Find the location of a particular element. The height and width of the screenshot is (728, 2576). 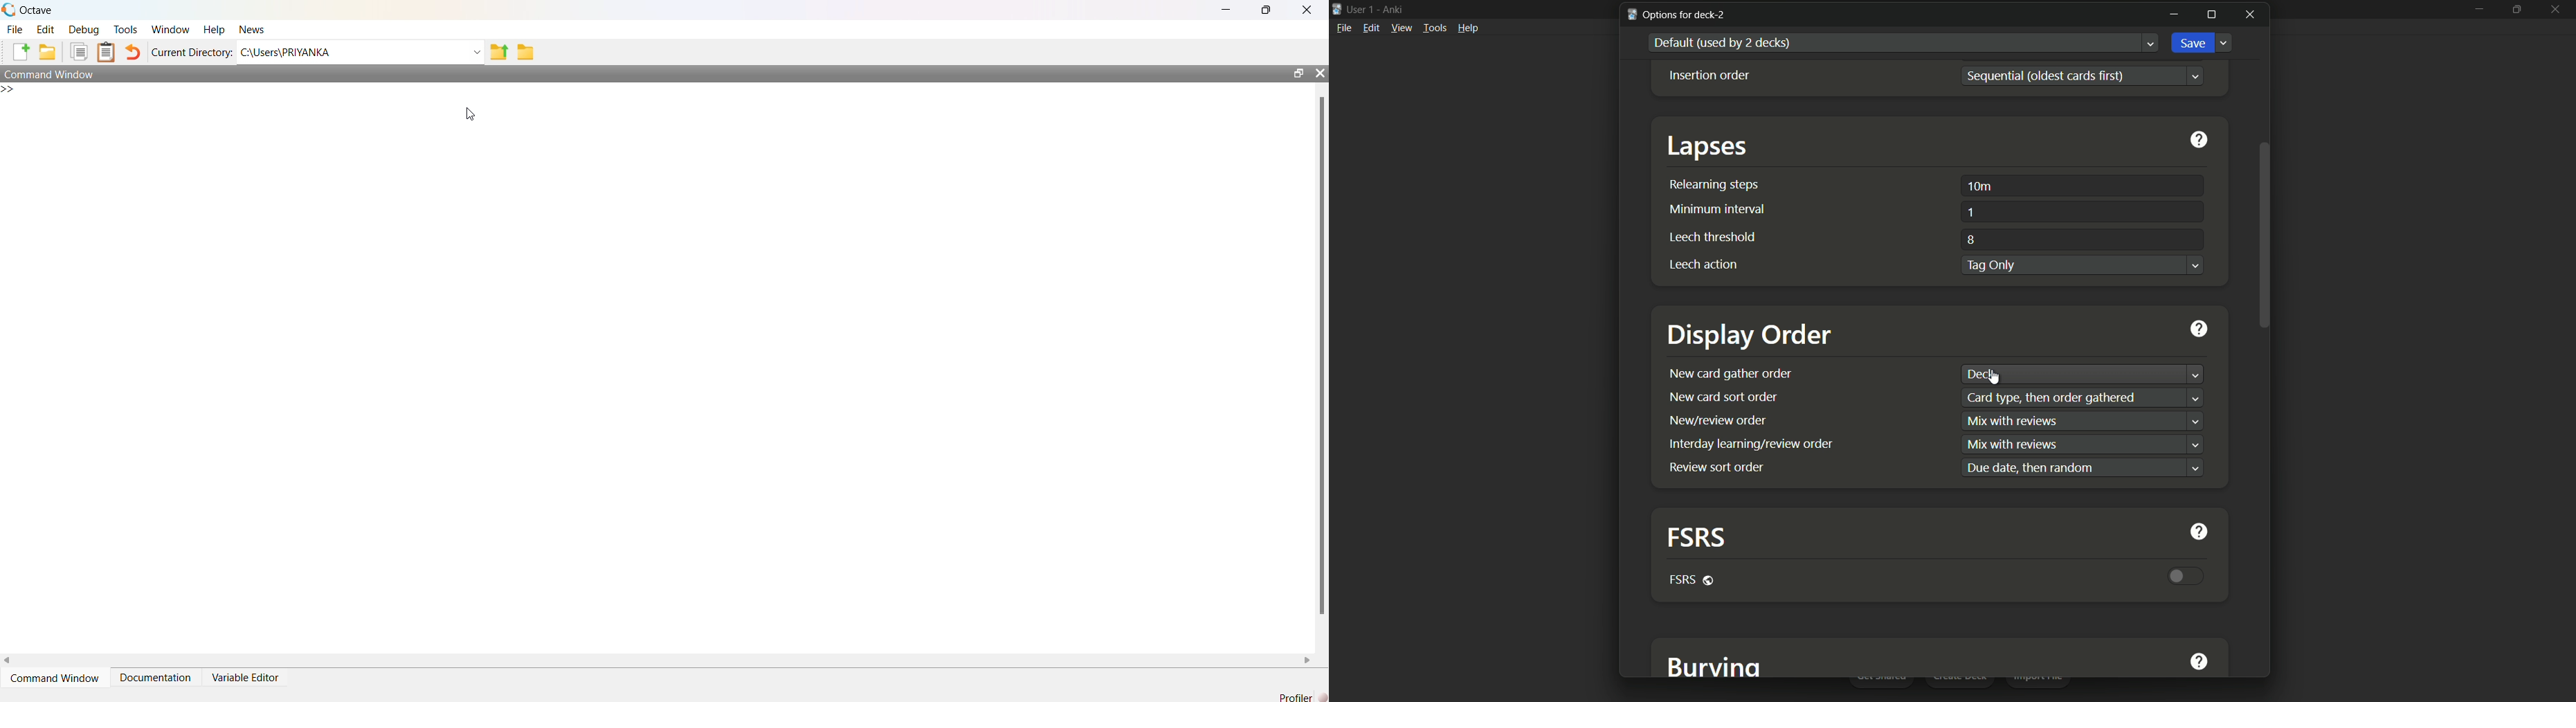

File is located at coordinates (16, 30).